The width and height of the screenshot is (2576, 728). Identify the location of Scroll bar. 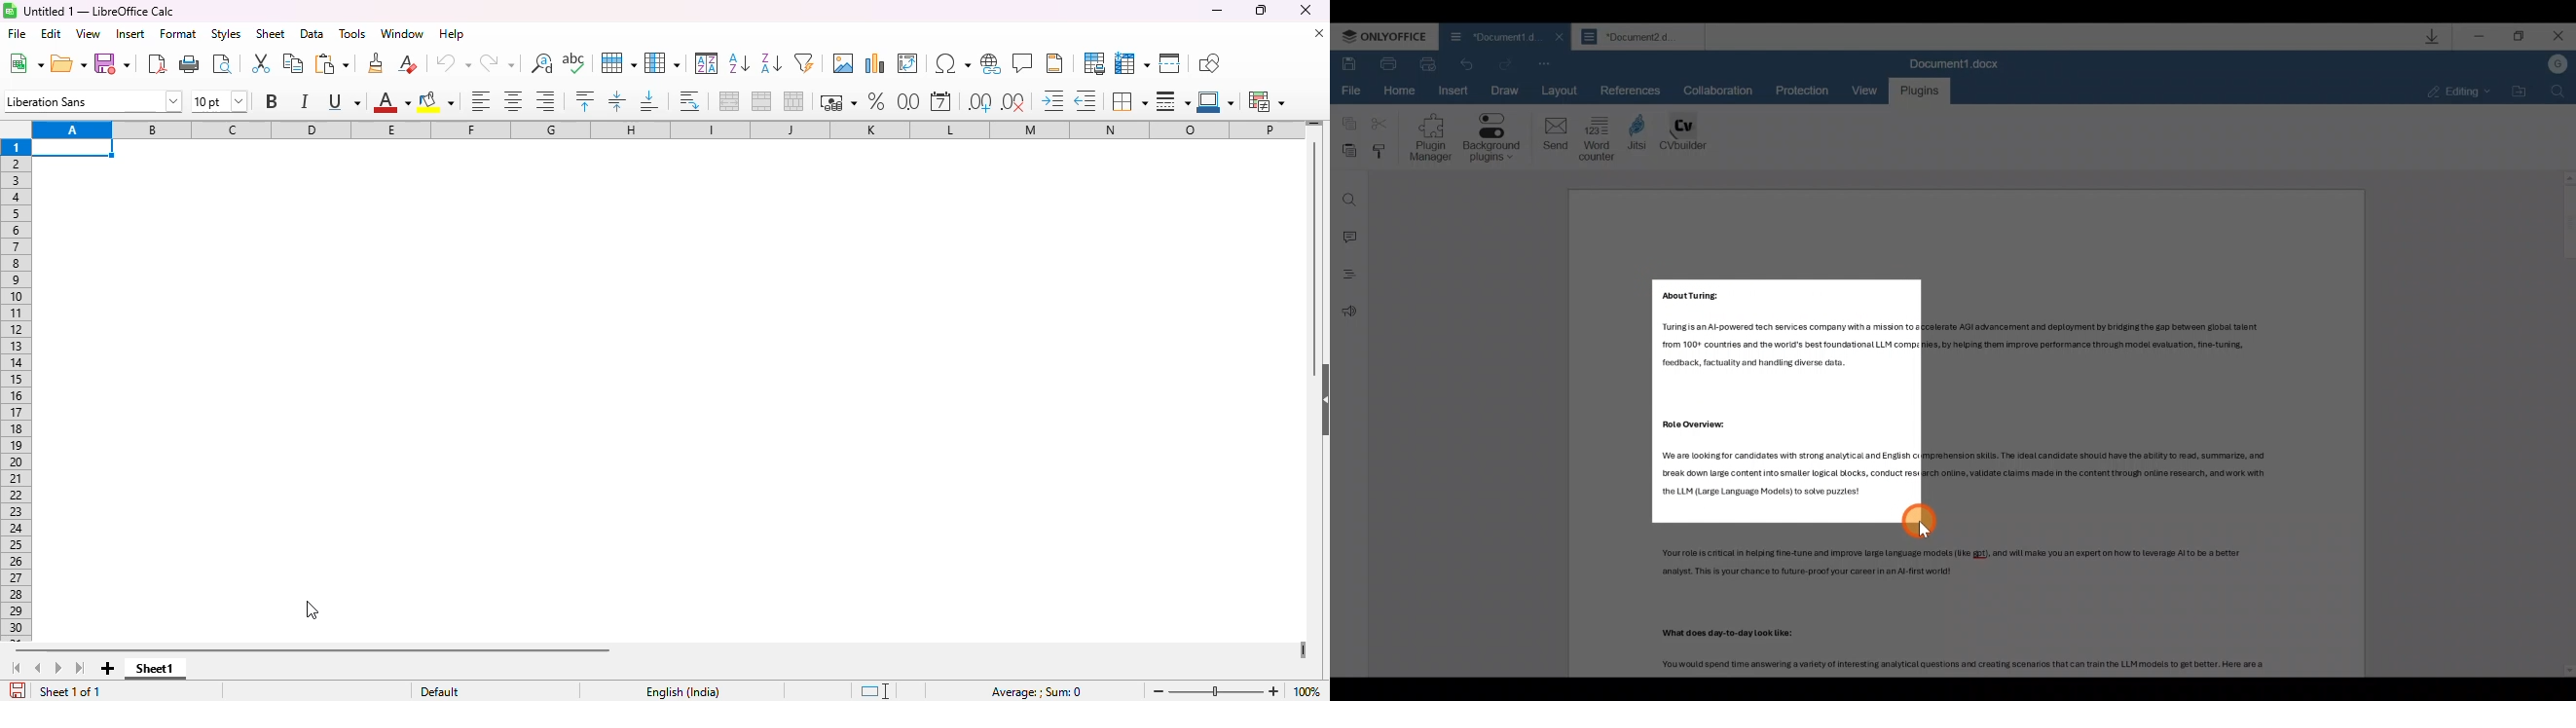
(2560, 427).